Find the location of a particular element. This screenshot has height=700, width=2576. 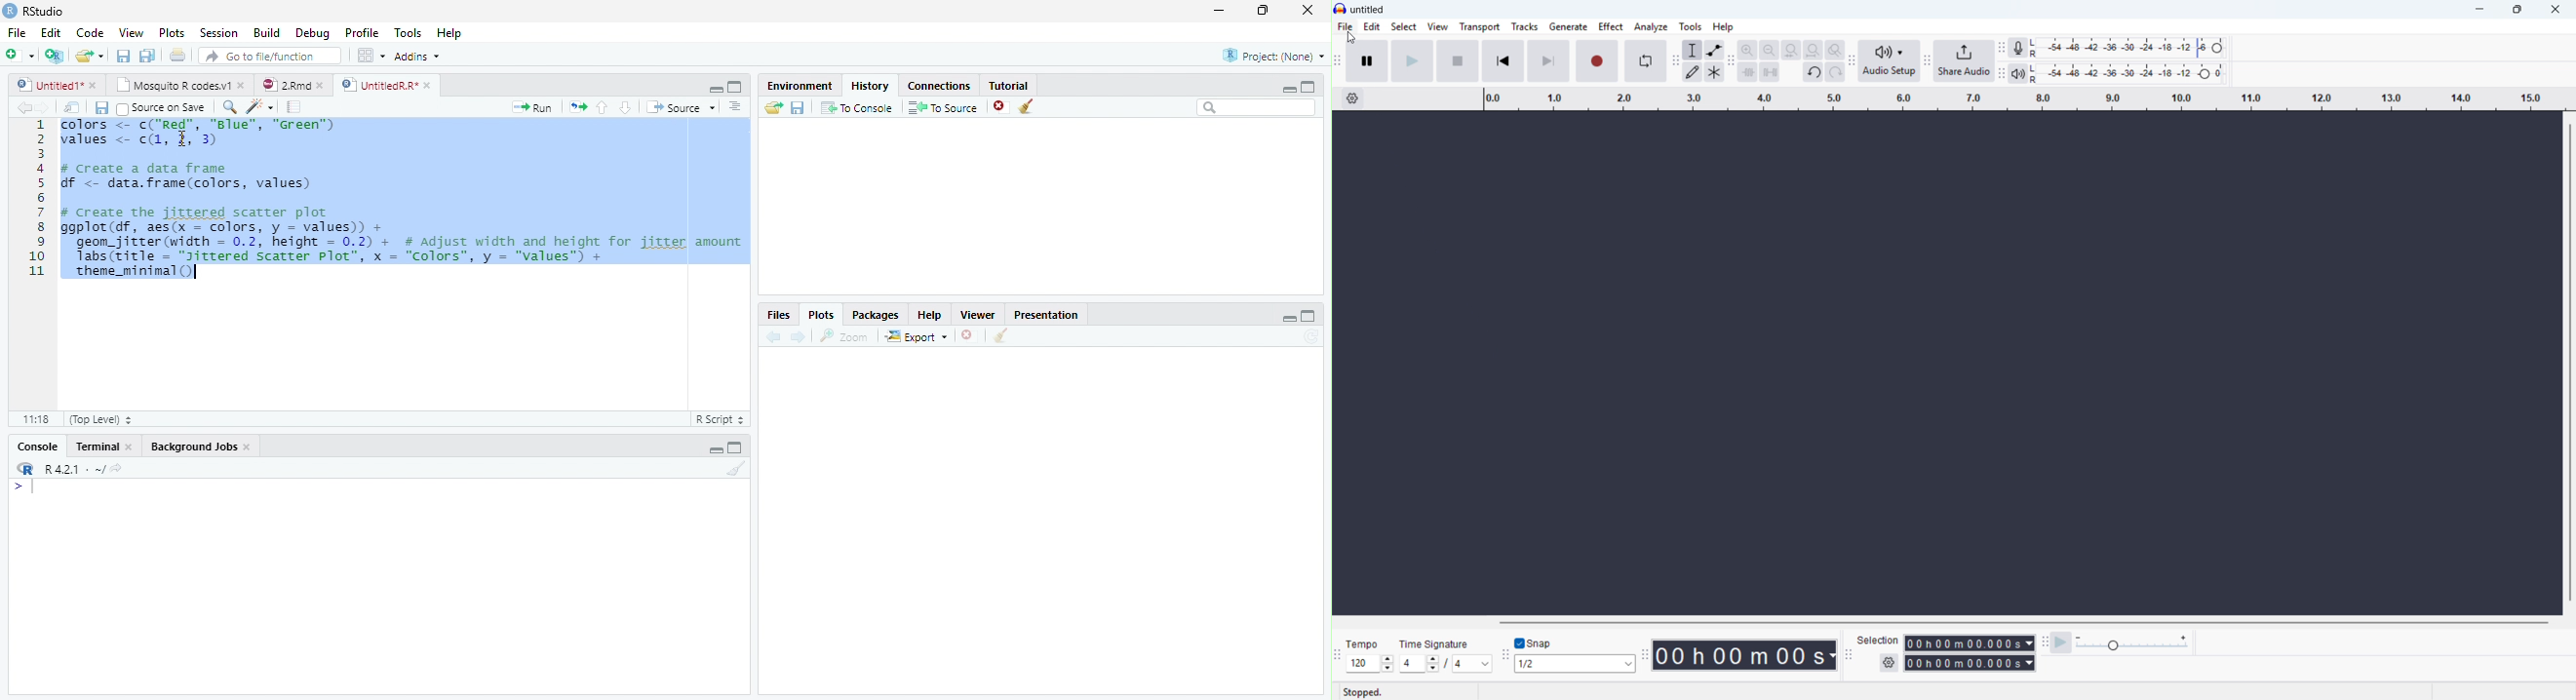

Maximize is located at coordinates (735, 447).